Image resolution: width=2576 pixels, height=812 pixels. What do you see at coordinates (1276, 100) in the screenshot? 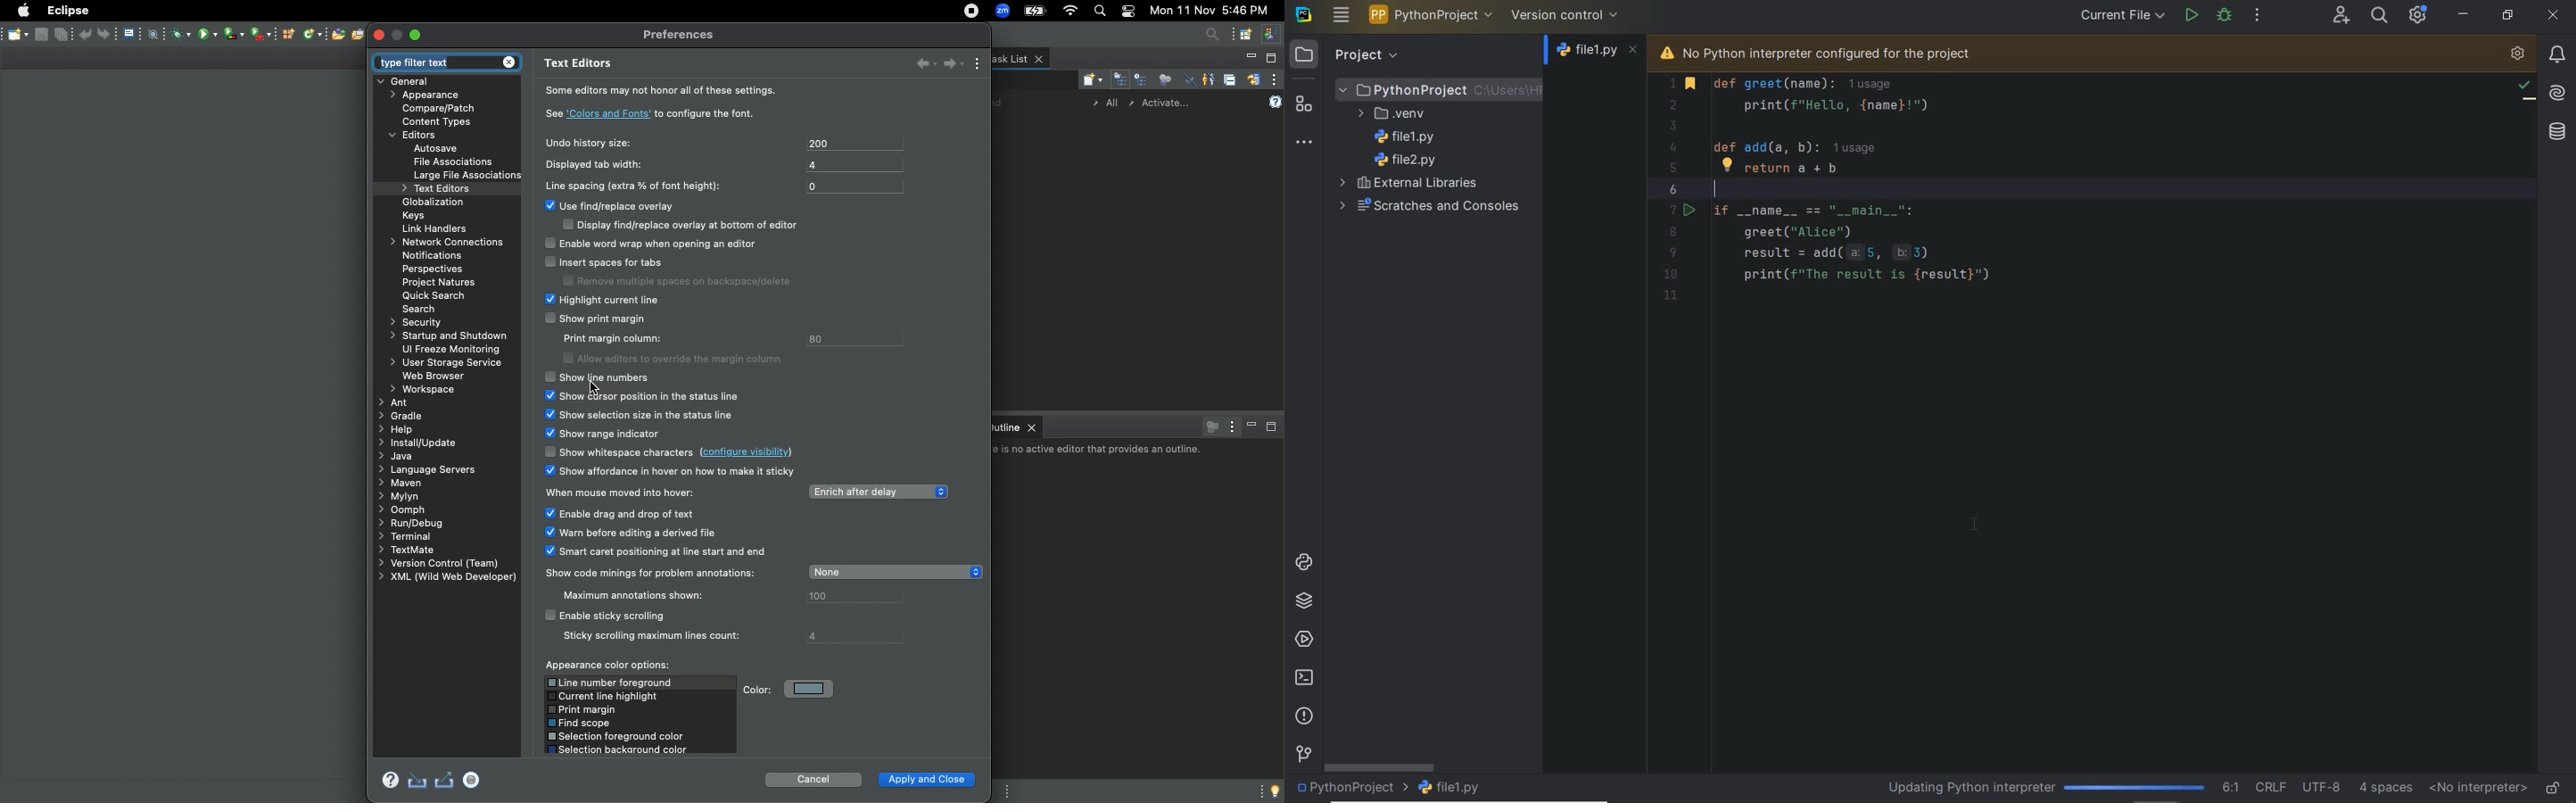
I see `Help` at bounding box center [1276, 100].